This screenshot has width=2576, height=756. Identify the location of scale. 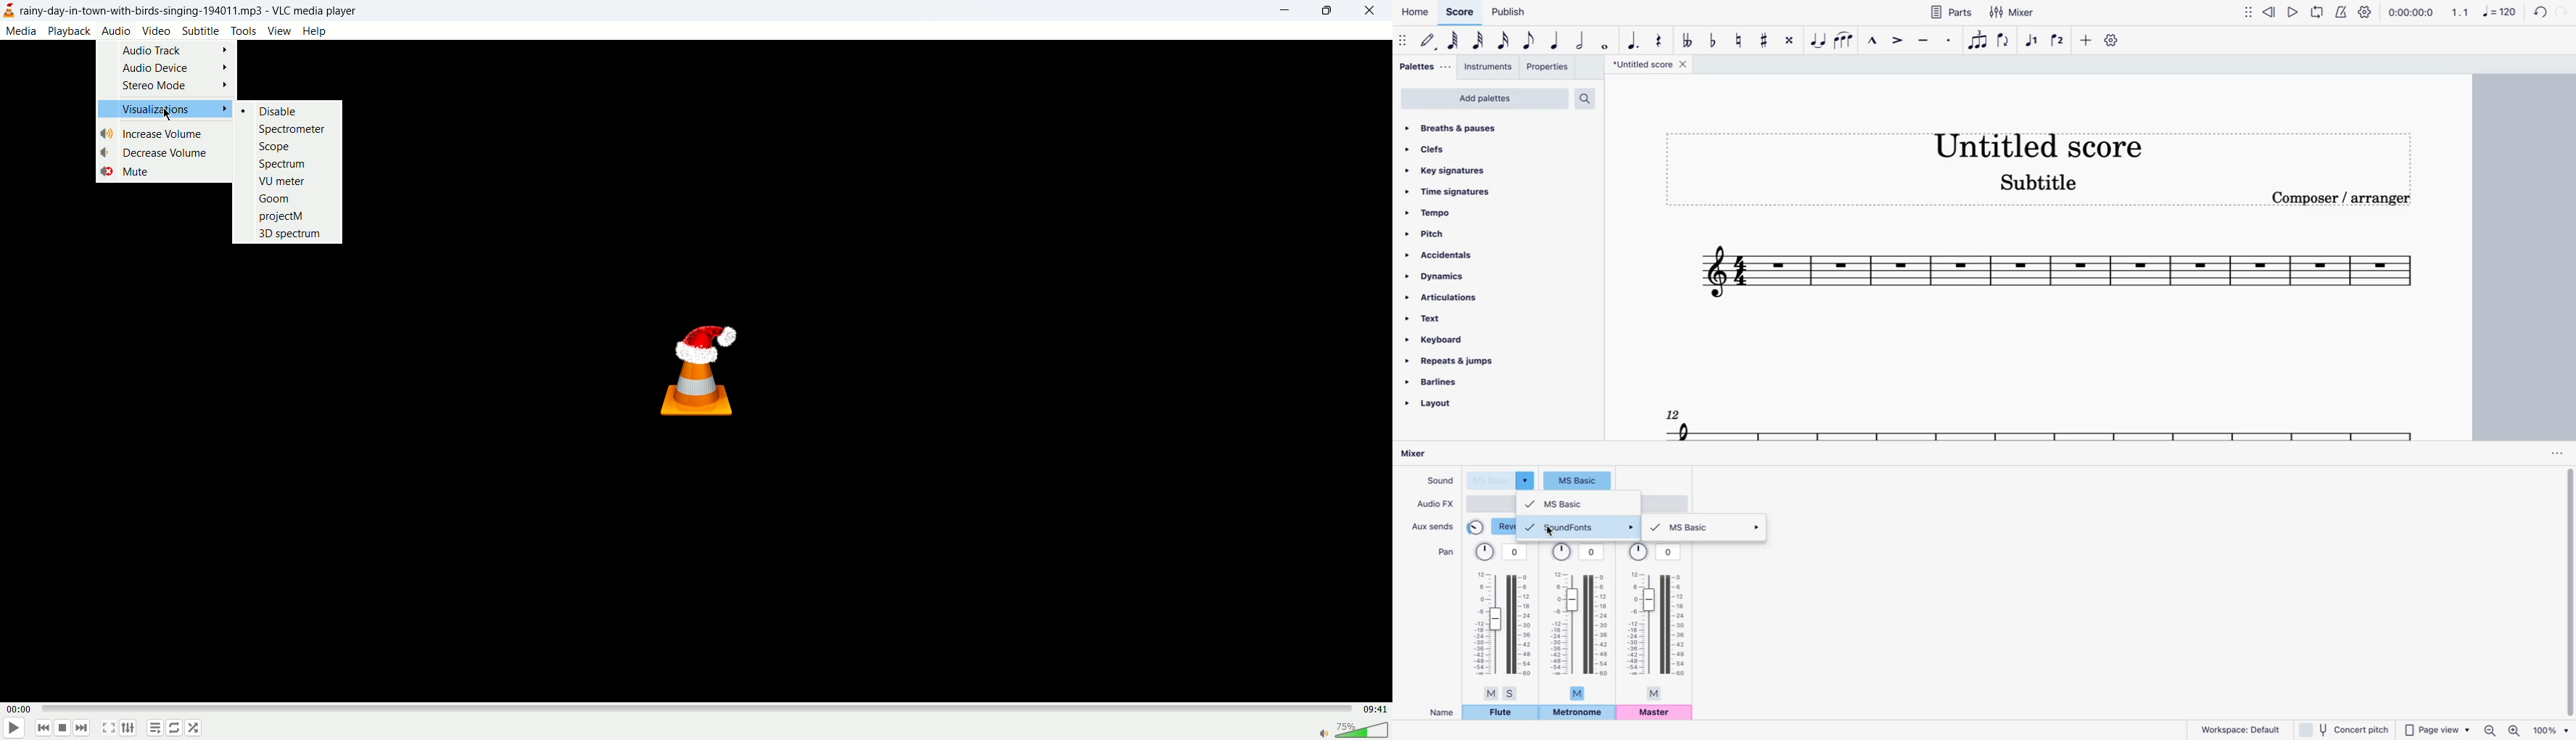
(2484, 11).